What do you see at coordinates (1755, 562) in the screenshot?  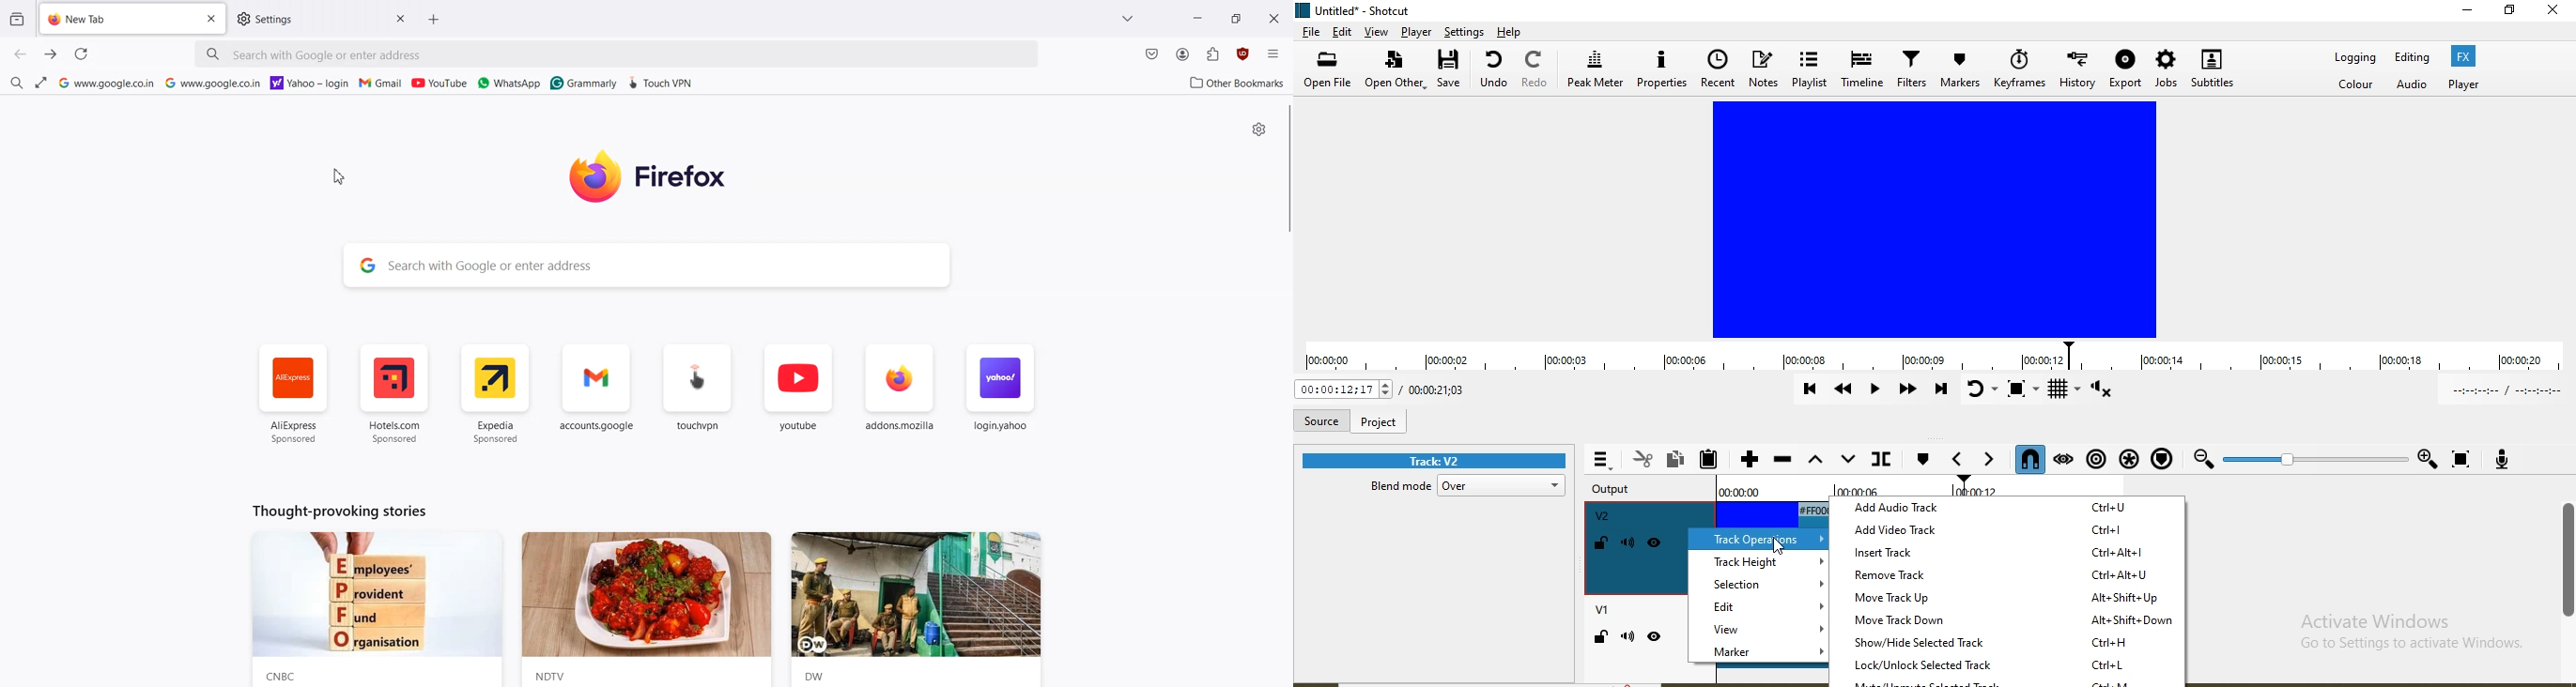 I see `track height` at bounding box center [1755, 562].